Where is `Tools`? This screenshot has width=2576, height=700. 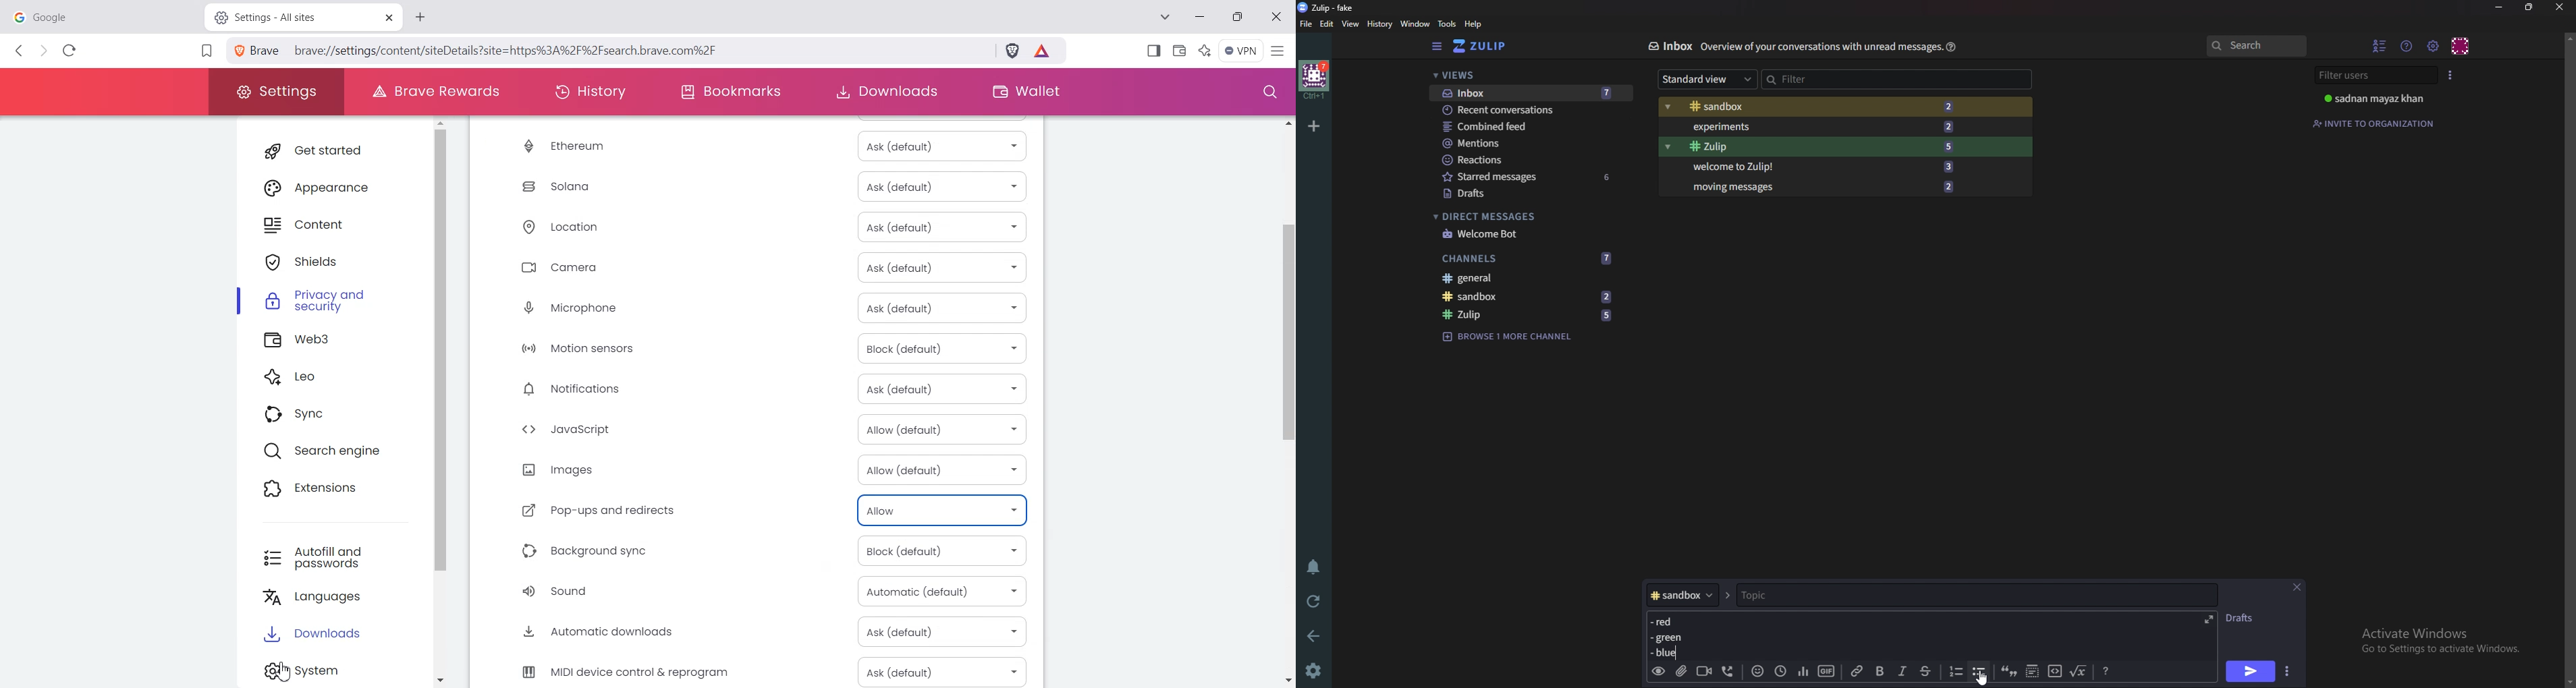 Tools is located at coordinates (1447, 23).